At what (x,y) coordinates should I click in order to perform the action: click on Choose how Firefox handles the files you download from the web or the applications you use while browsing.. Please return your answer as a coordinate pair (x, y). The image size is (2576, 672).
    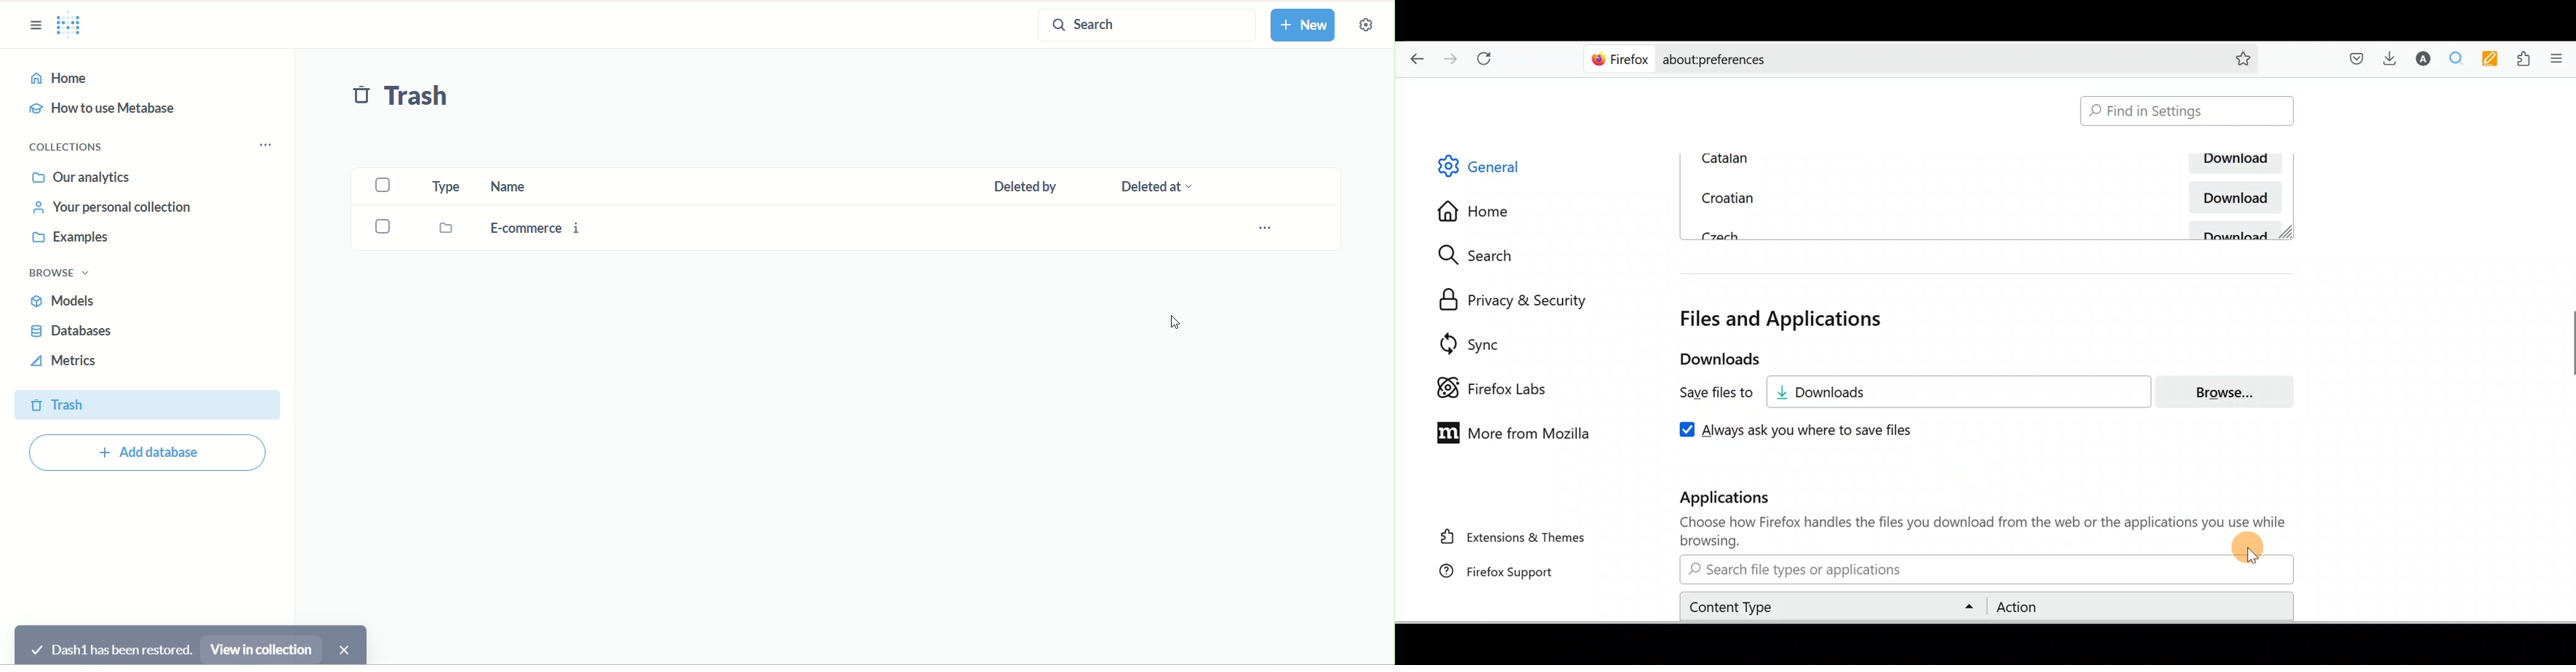
    Looking at the image, I should click on (1974, 532).